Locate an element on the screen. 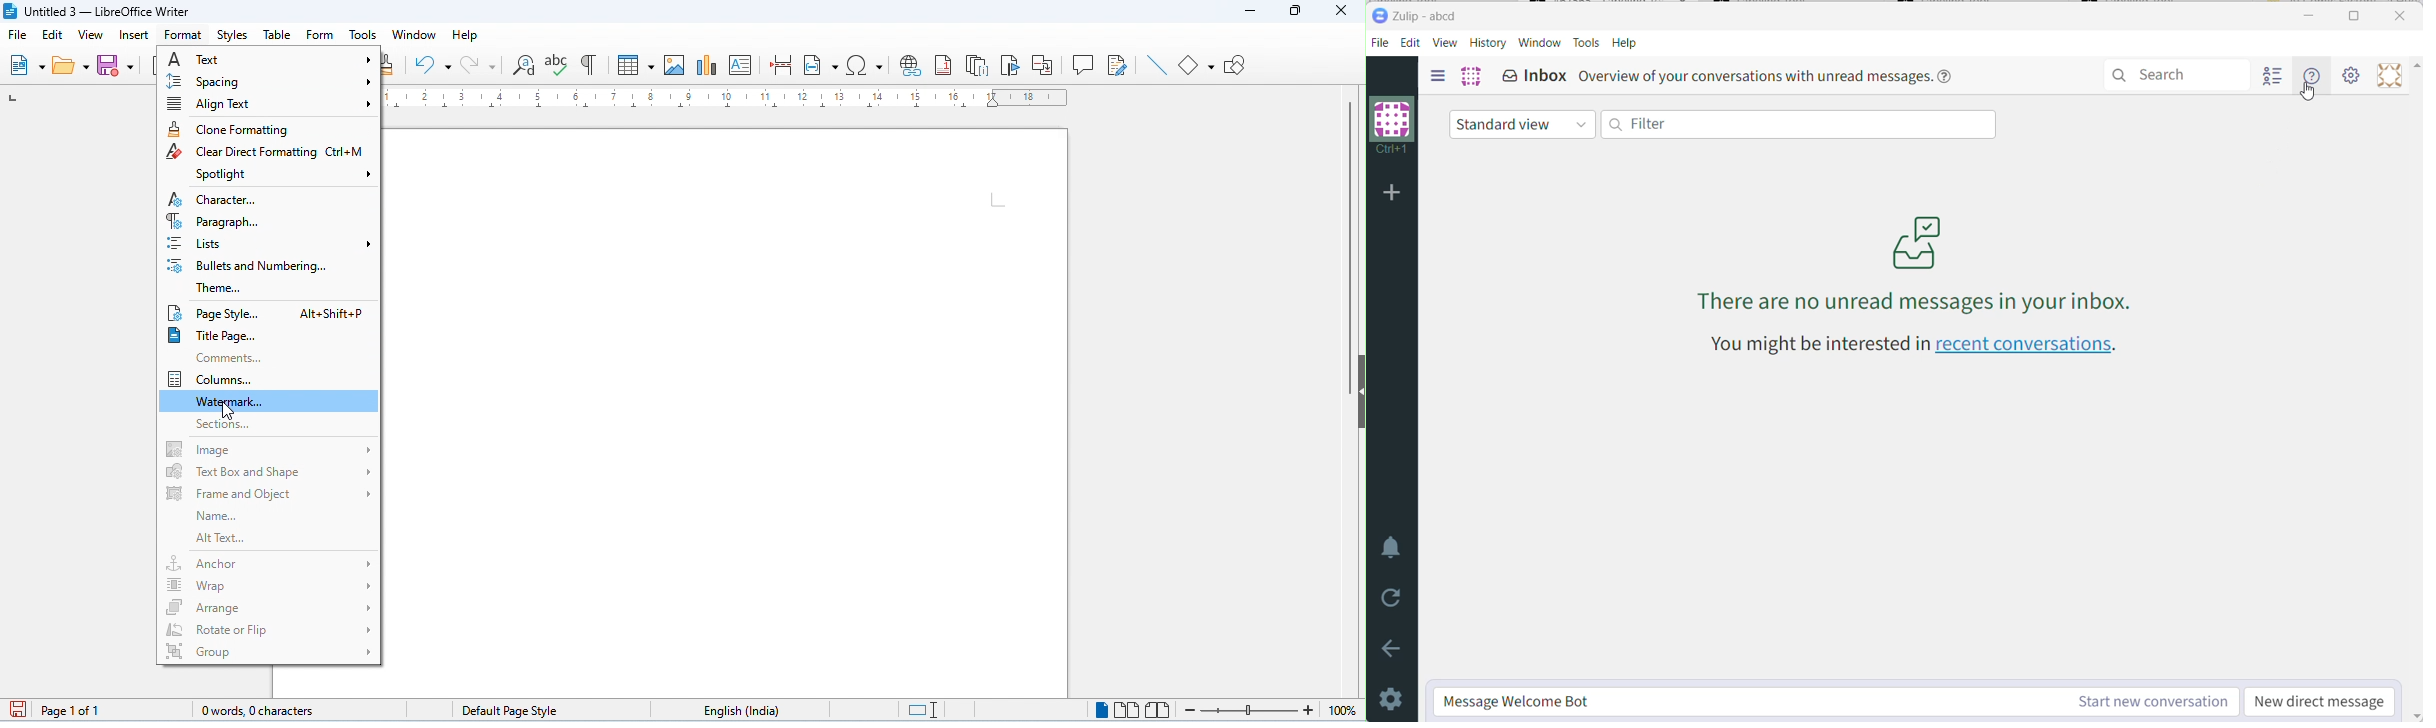  text box and shape is located at coordinates (270, 472).